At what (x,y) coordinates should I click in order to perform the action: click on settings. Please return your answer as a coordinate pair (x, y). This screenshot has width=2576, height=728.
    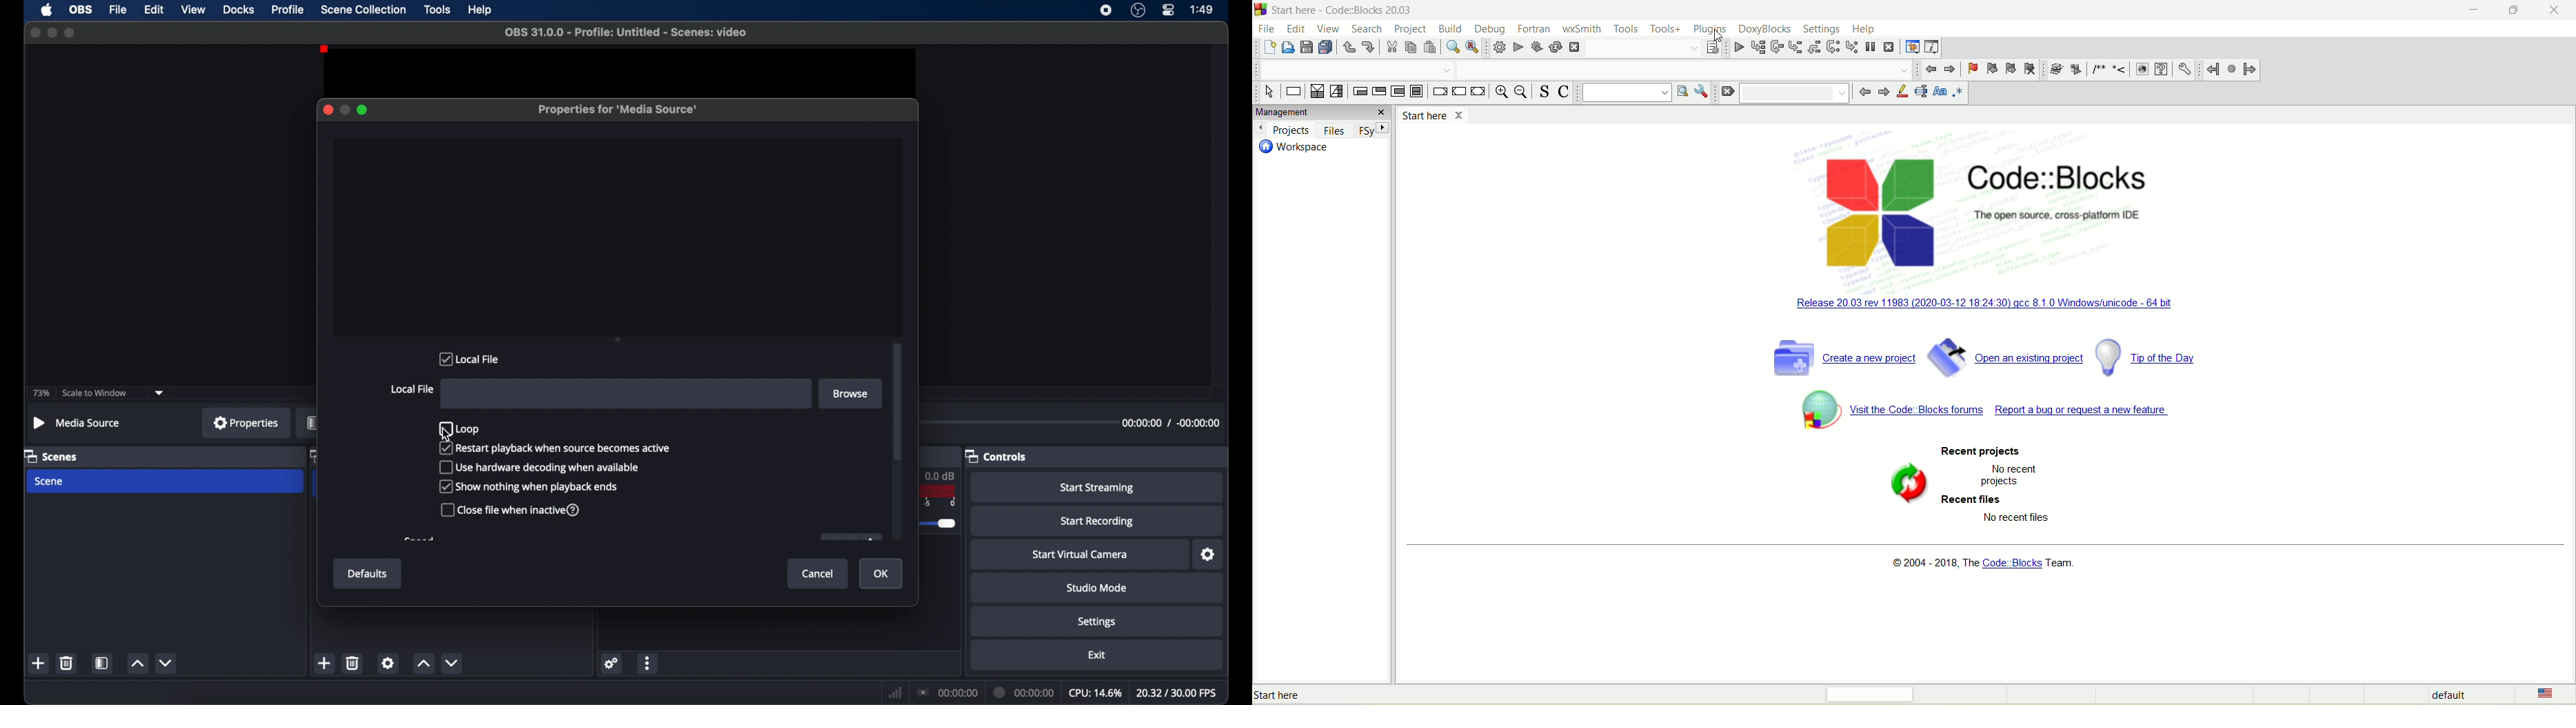
    Looking at the image, I should click on (612, 663).